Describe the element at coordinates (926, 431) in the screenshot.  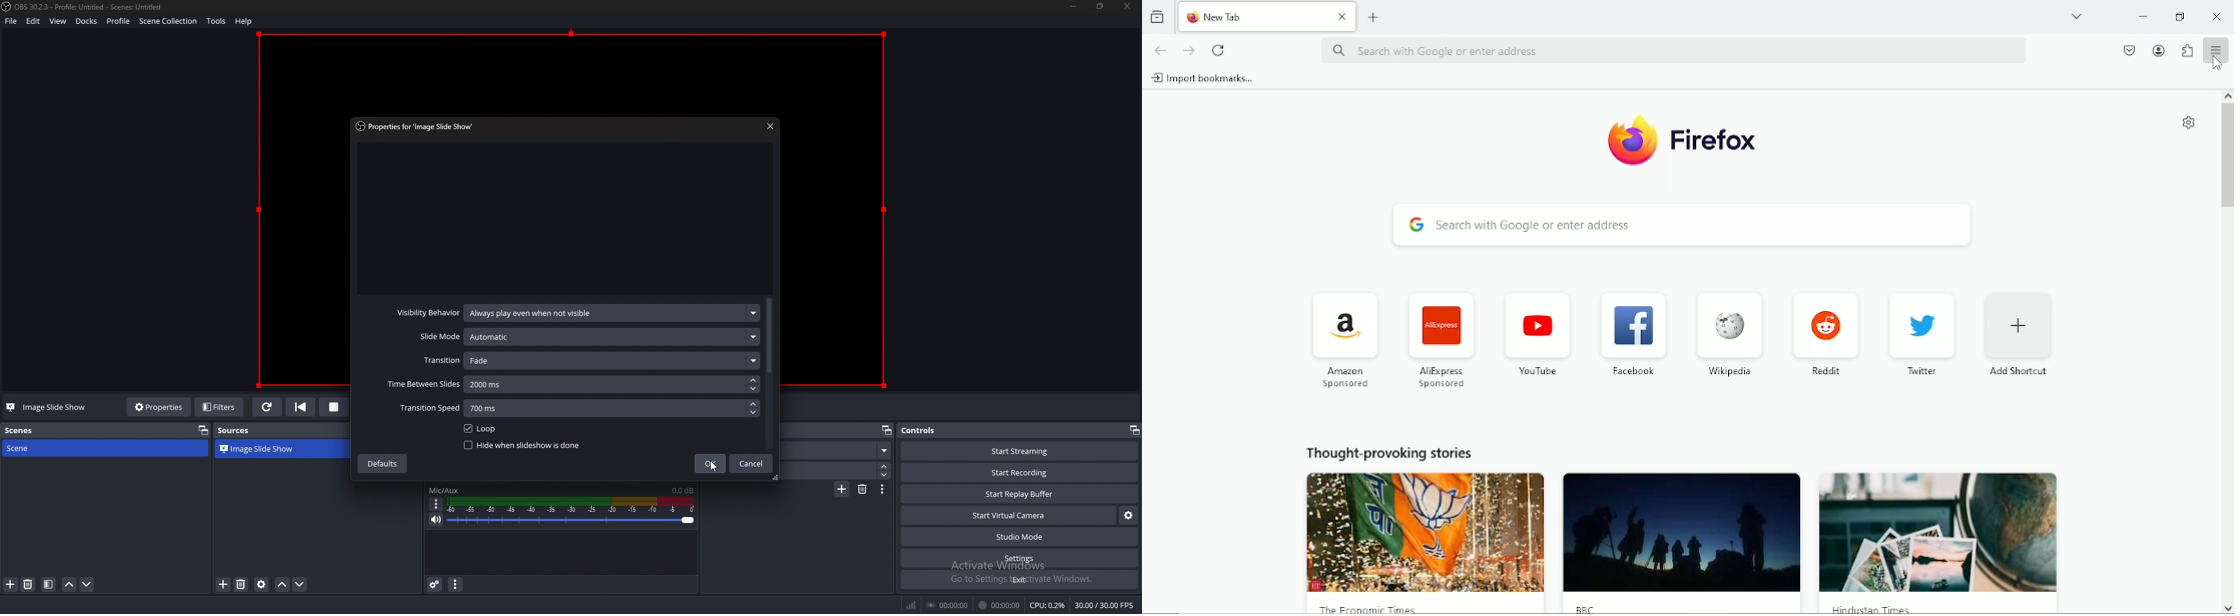
I see `controls` at that location.